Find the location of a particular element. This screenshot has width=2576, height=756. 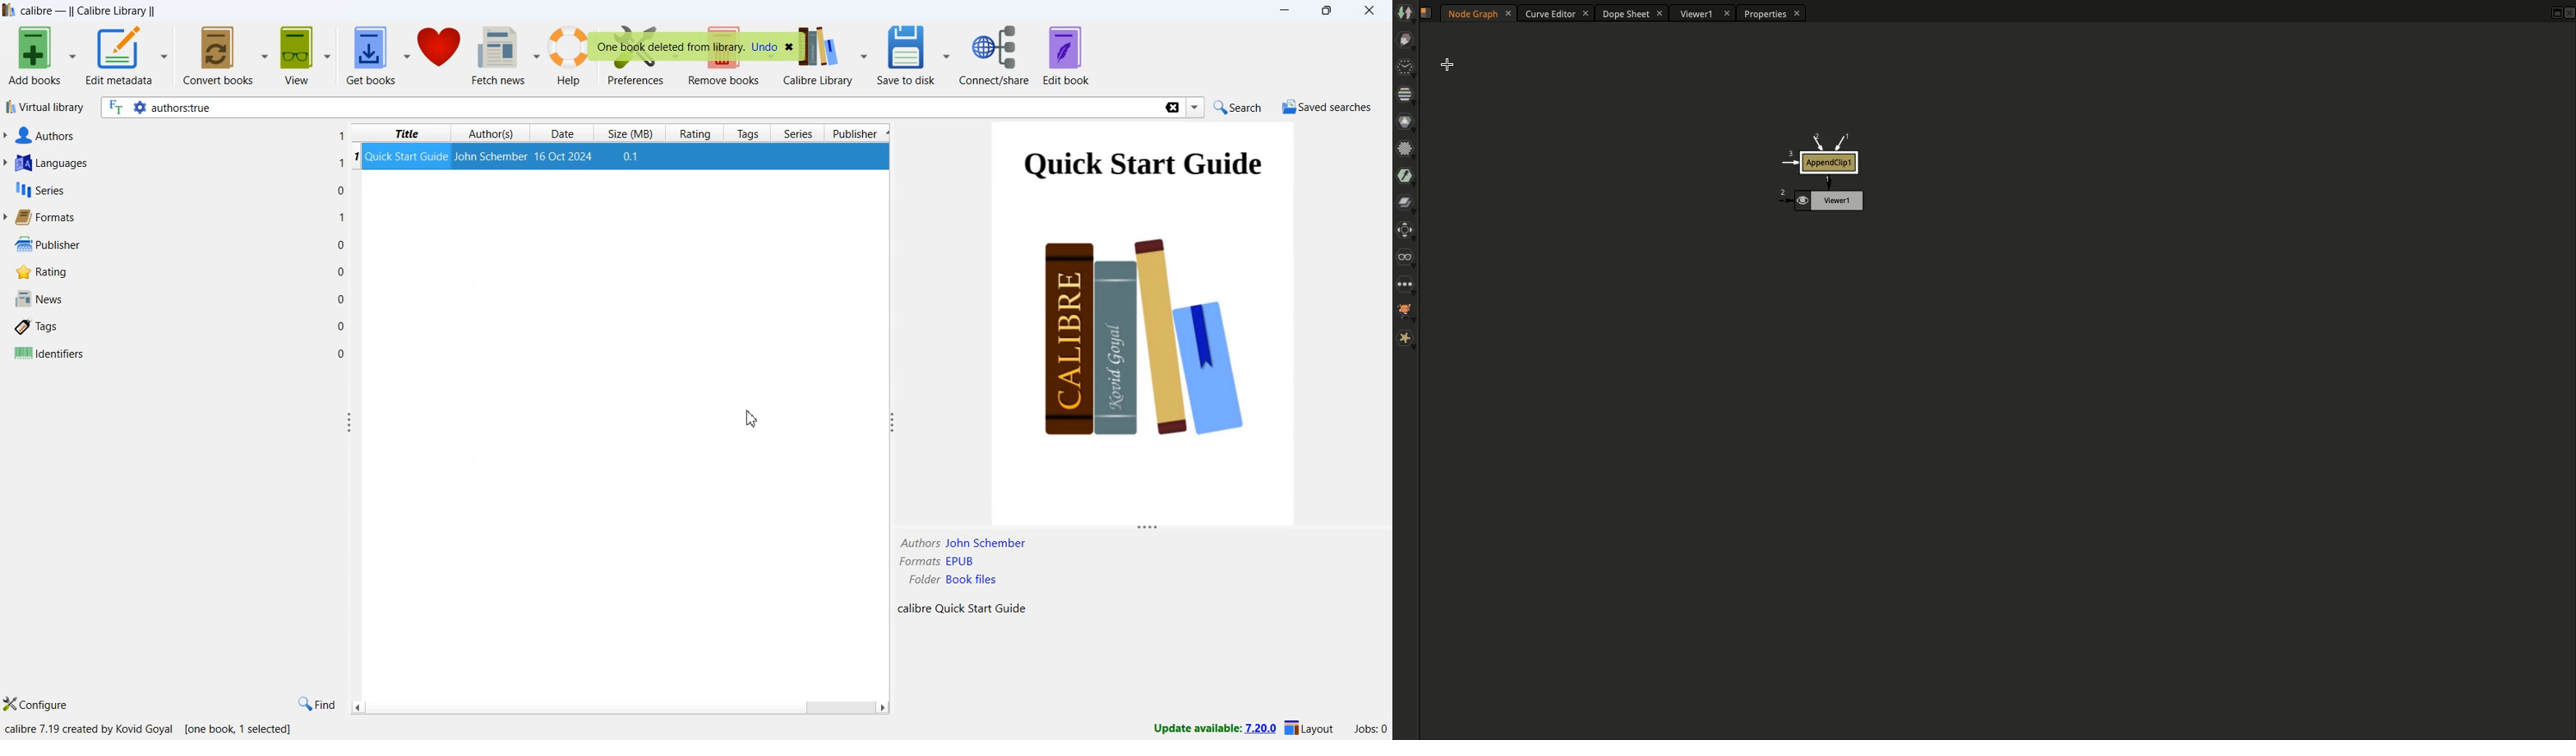

author name is located at coordinates (964, 544).